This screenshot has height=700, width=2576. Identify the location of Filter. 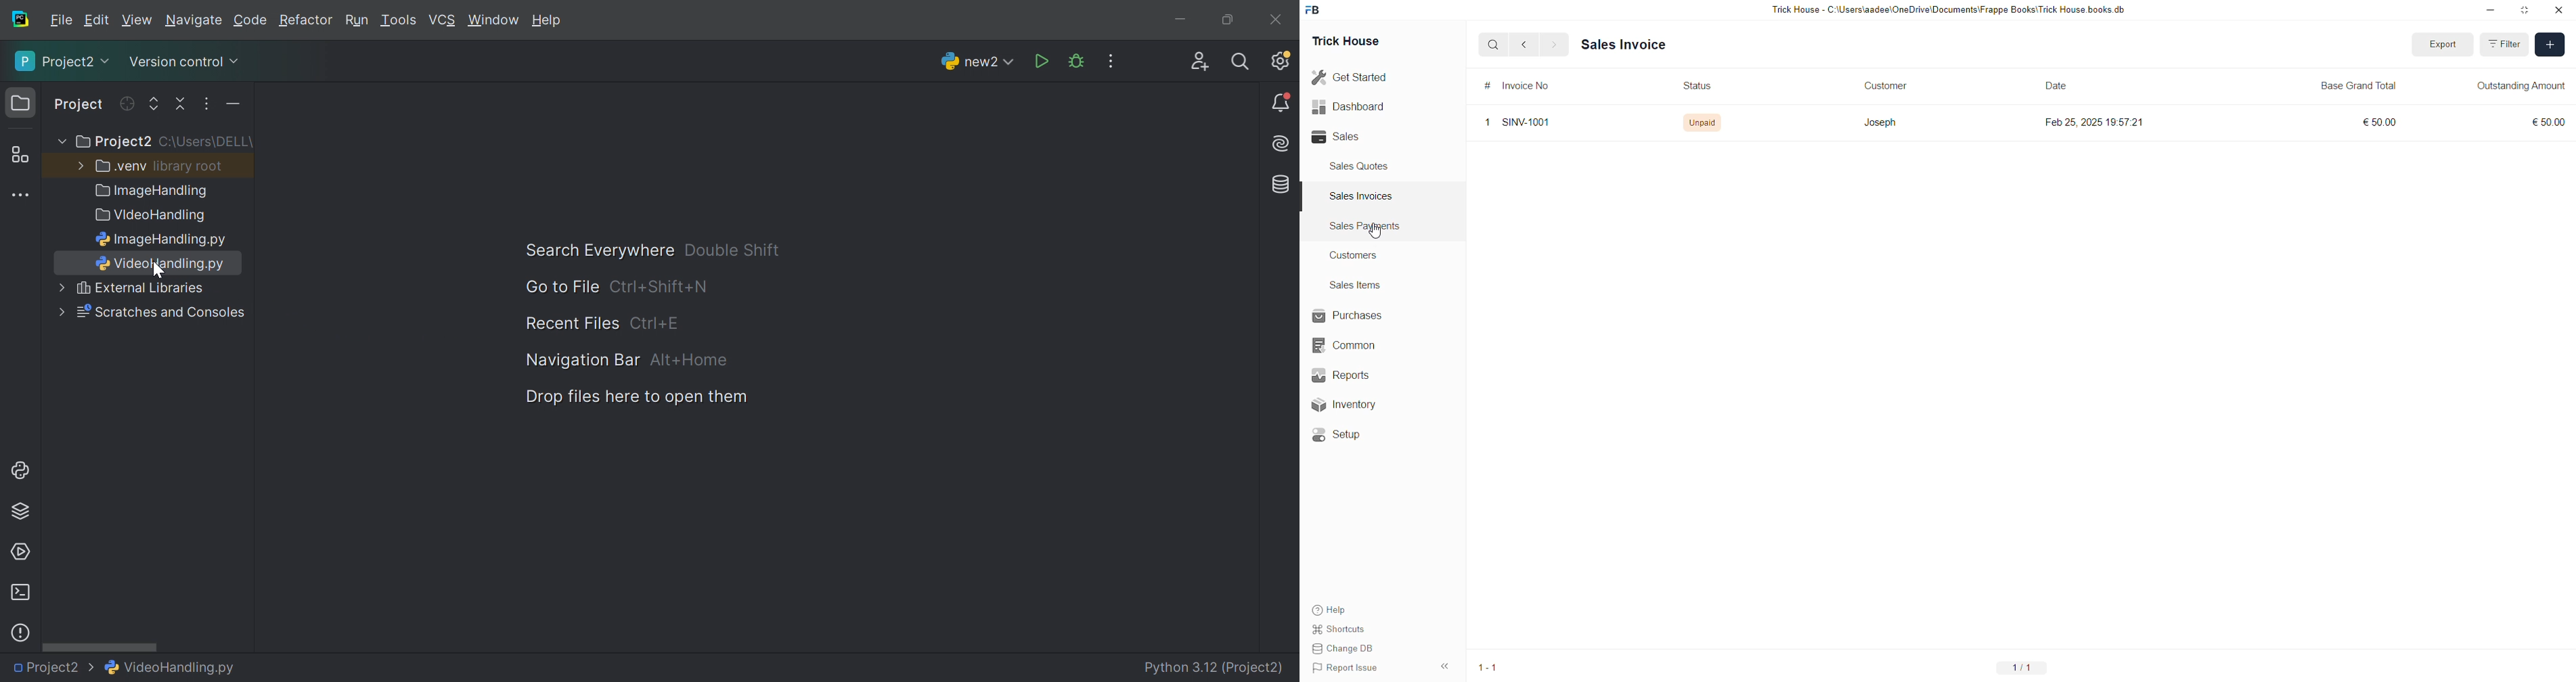
(2504, 44).